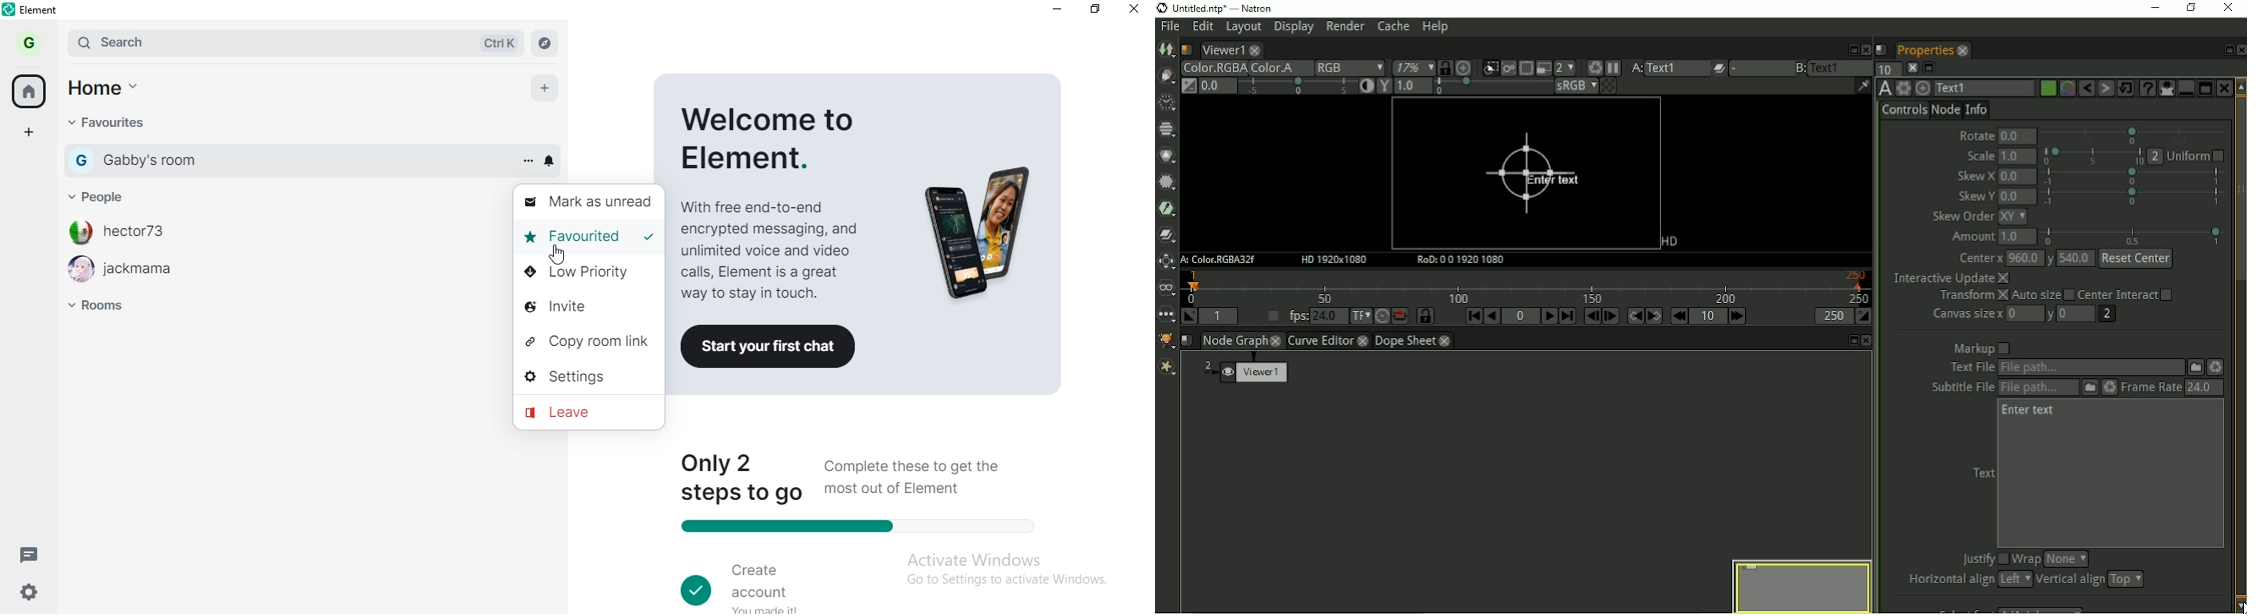 The height and width of the screenshot is (616, 2268). Describe the element at coordinates (774, 347) in the screenshot. I see `Co Start your first chat ` at that location.